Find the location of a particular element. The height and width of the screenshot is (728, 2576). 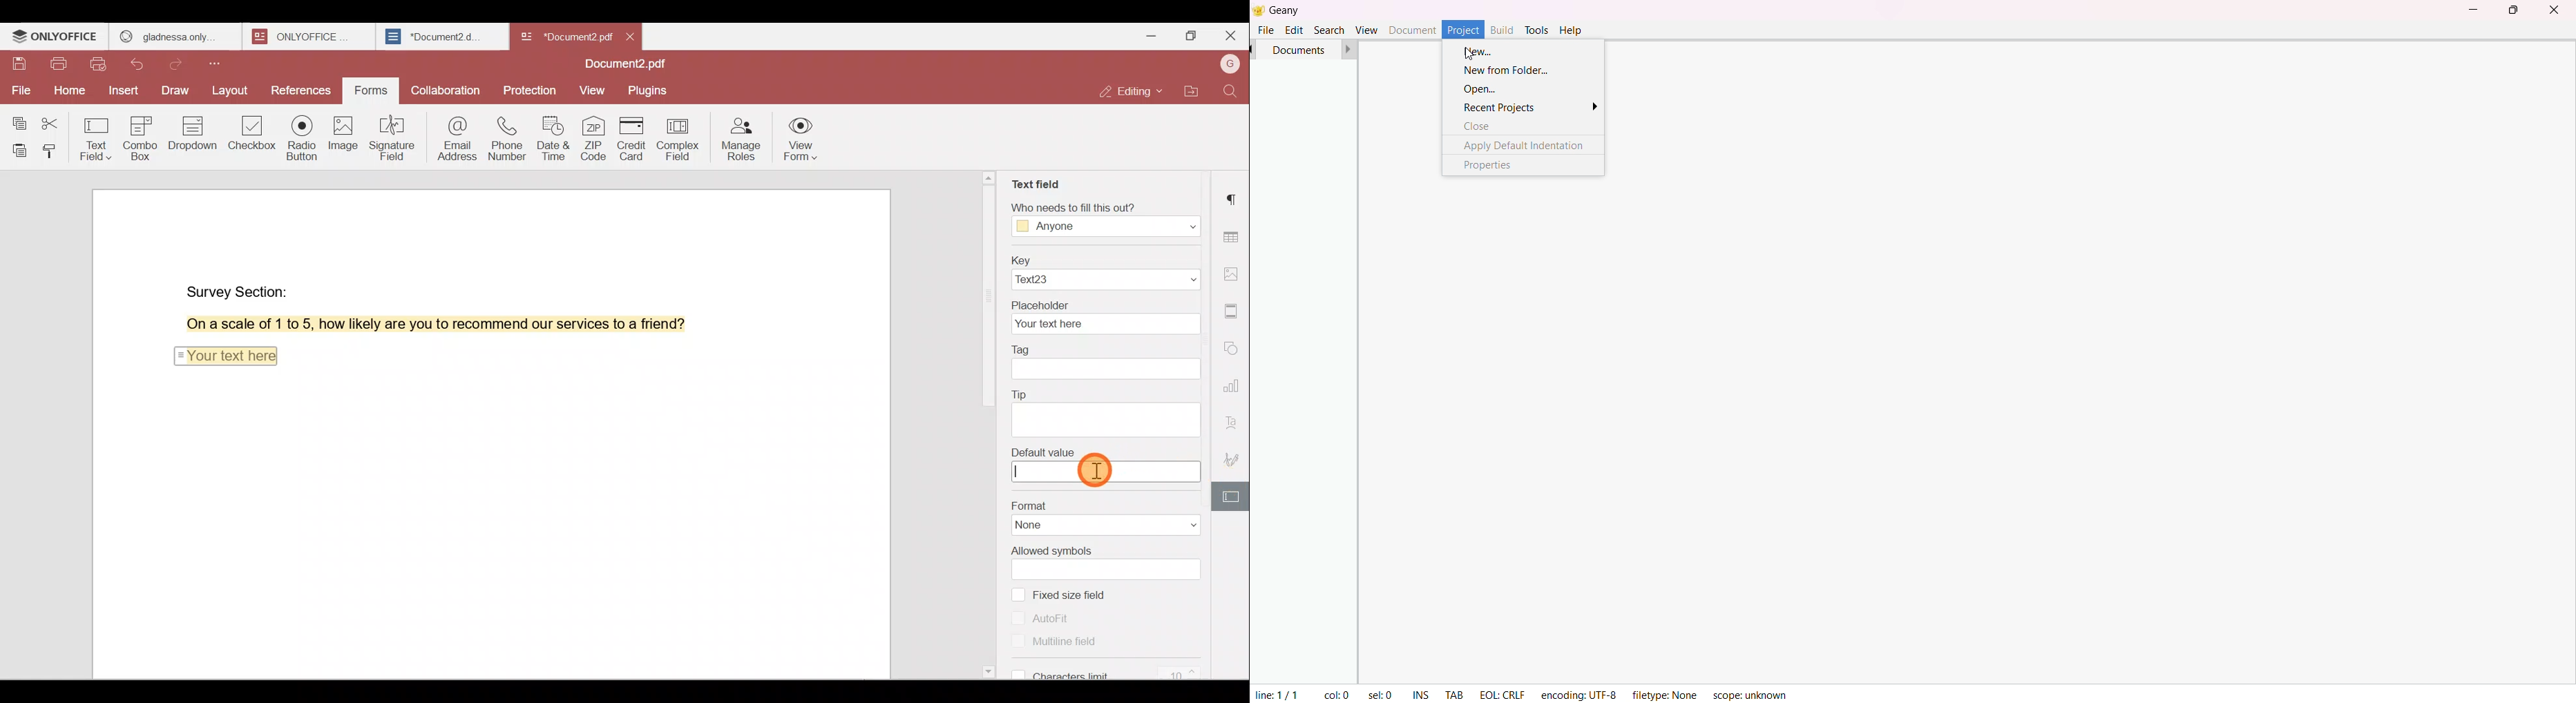

Radio is located at coordinates (303, 140).